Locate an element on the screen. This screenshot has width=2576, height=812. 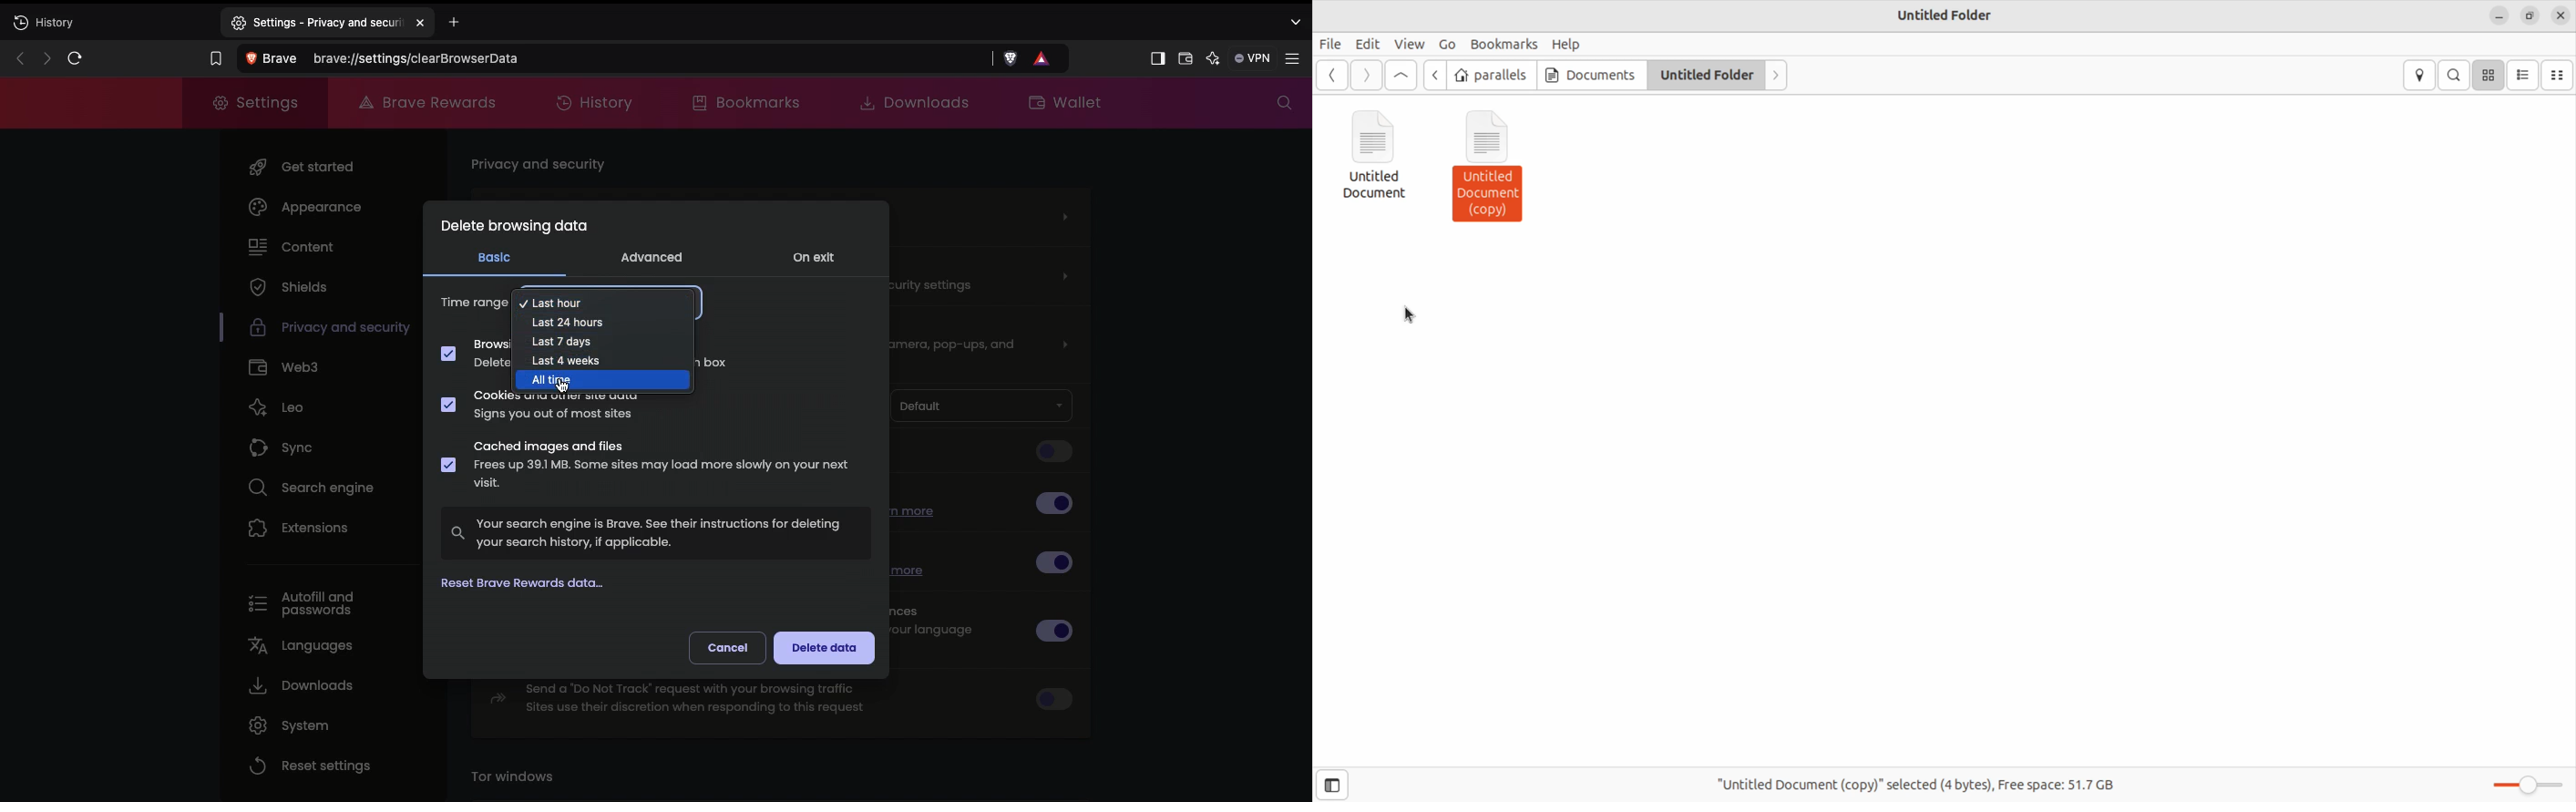
Autofill and passwords is located at coordinates (303, 599).